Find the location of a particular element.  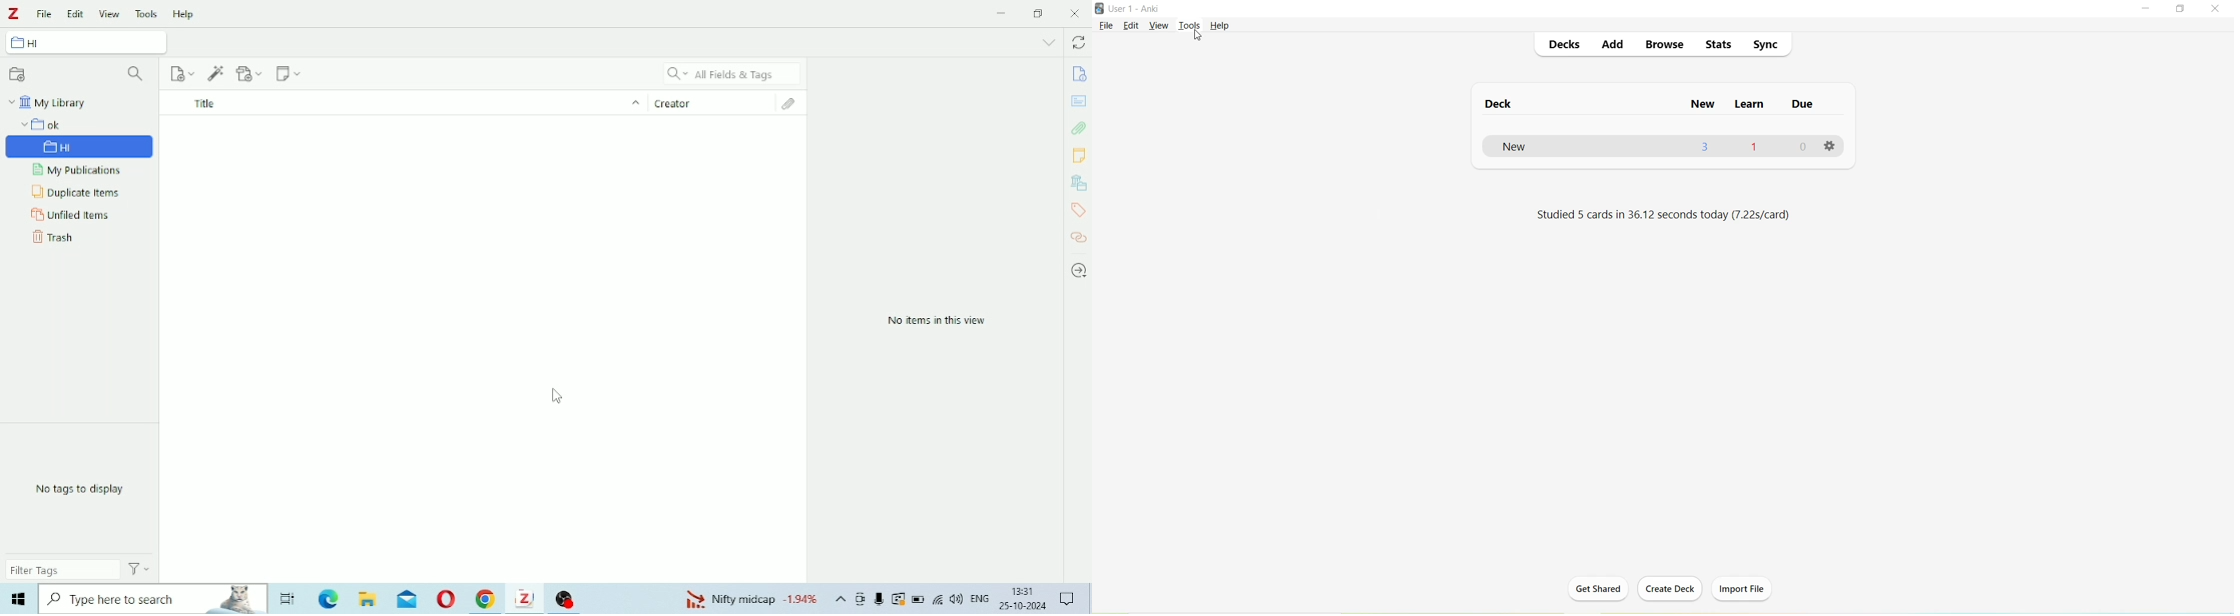

Google Chrome is located at coordinates (487, 599).